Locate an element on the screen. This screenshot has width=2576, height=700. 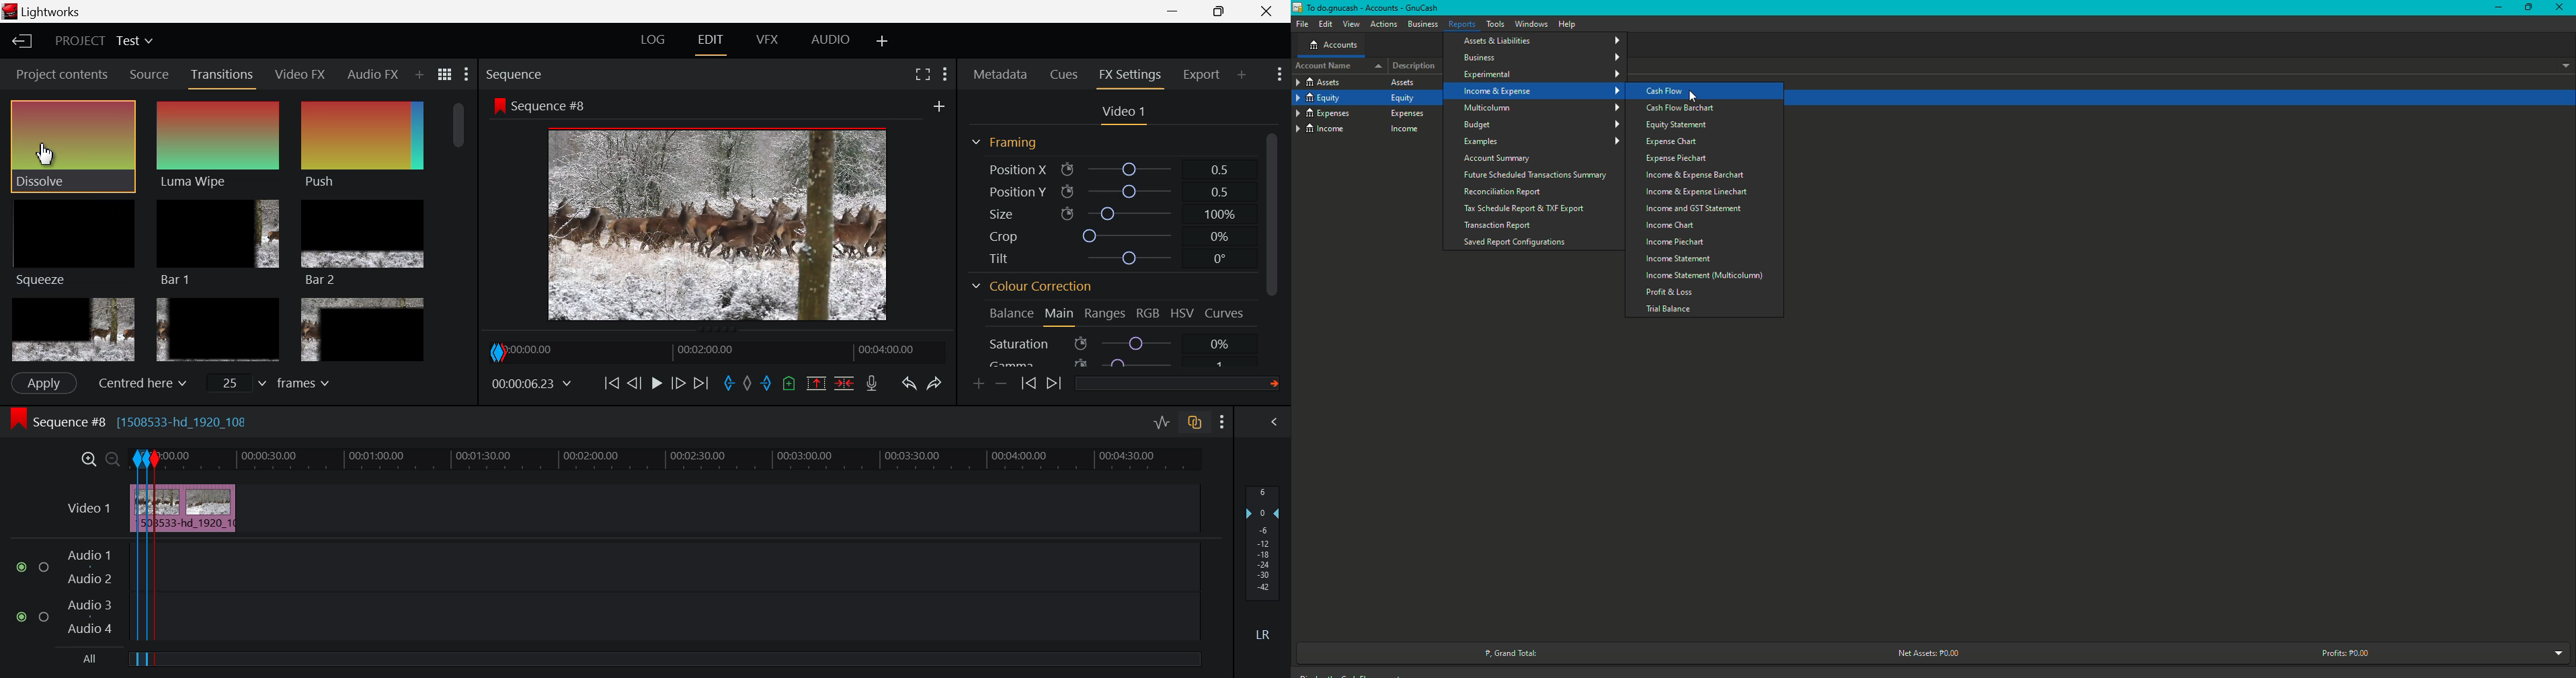
Remove all marks is located at coordinates (747, 383).